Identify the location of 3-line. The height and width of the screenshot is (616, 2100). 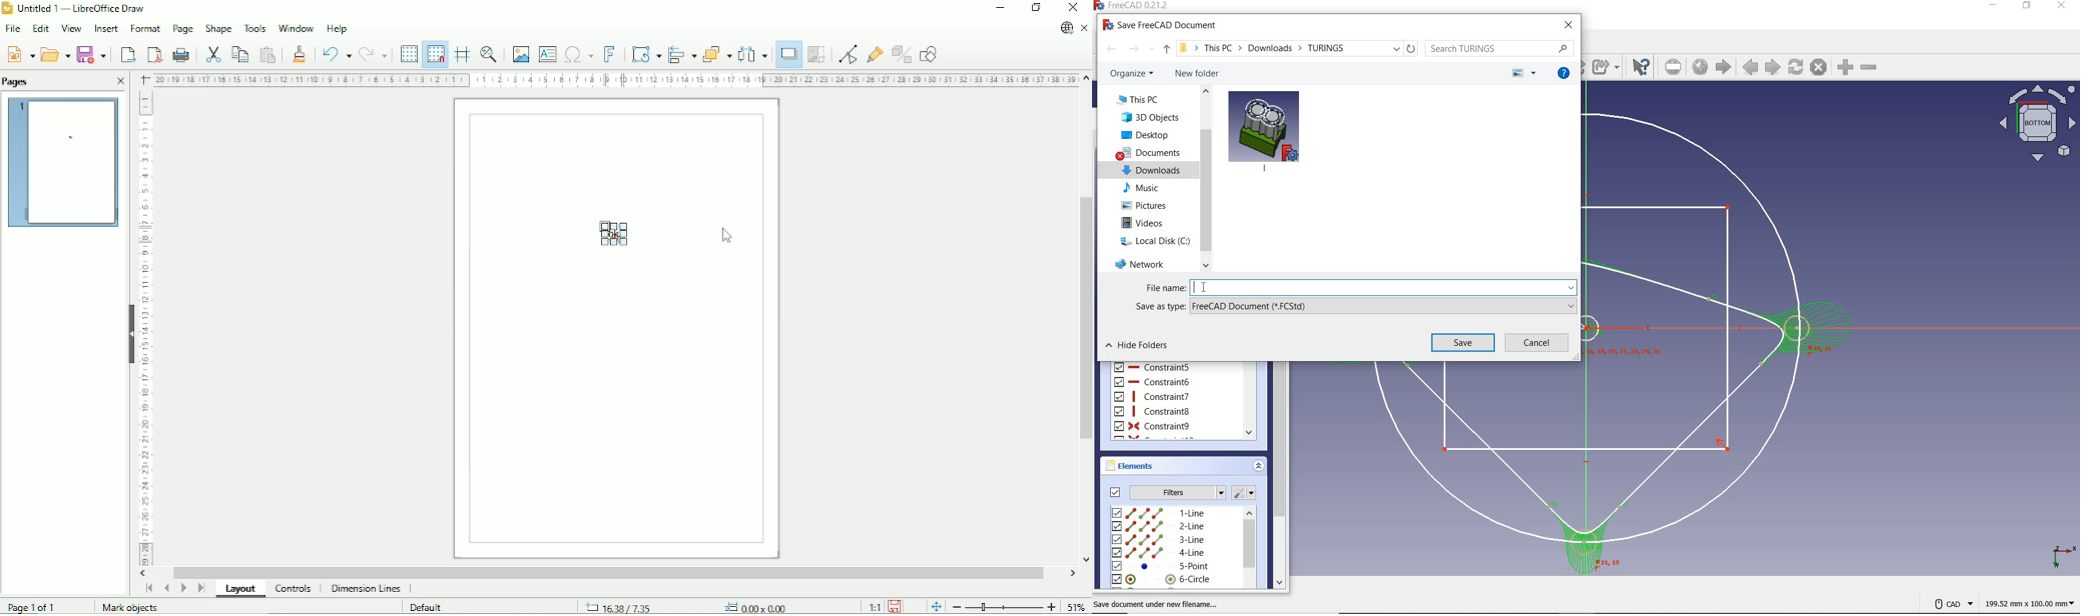
(1158, 540).